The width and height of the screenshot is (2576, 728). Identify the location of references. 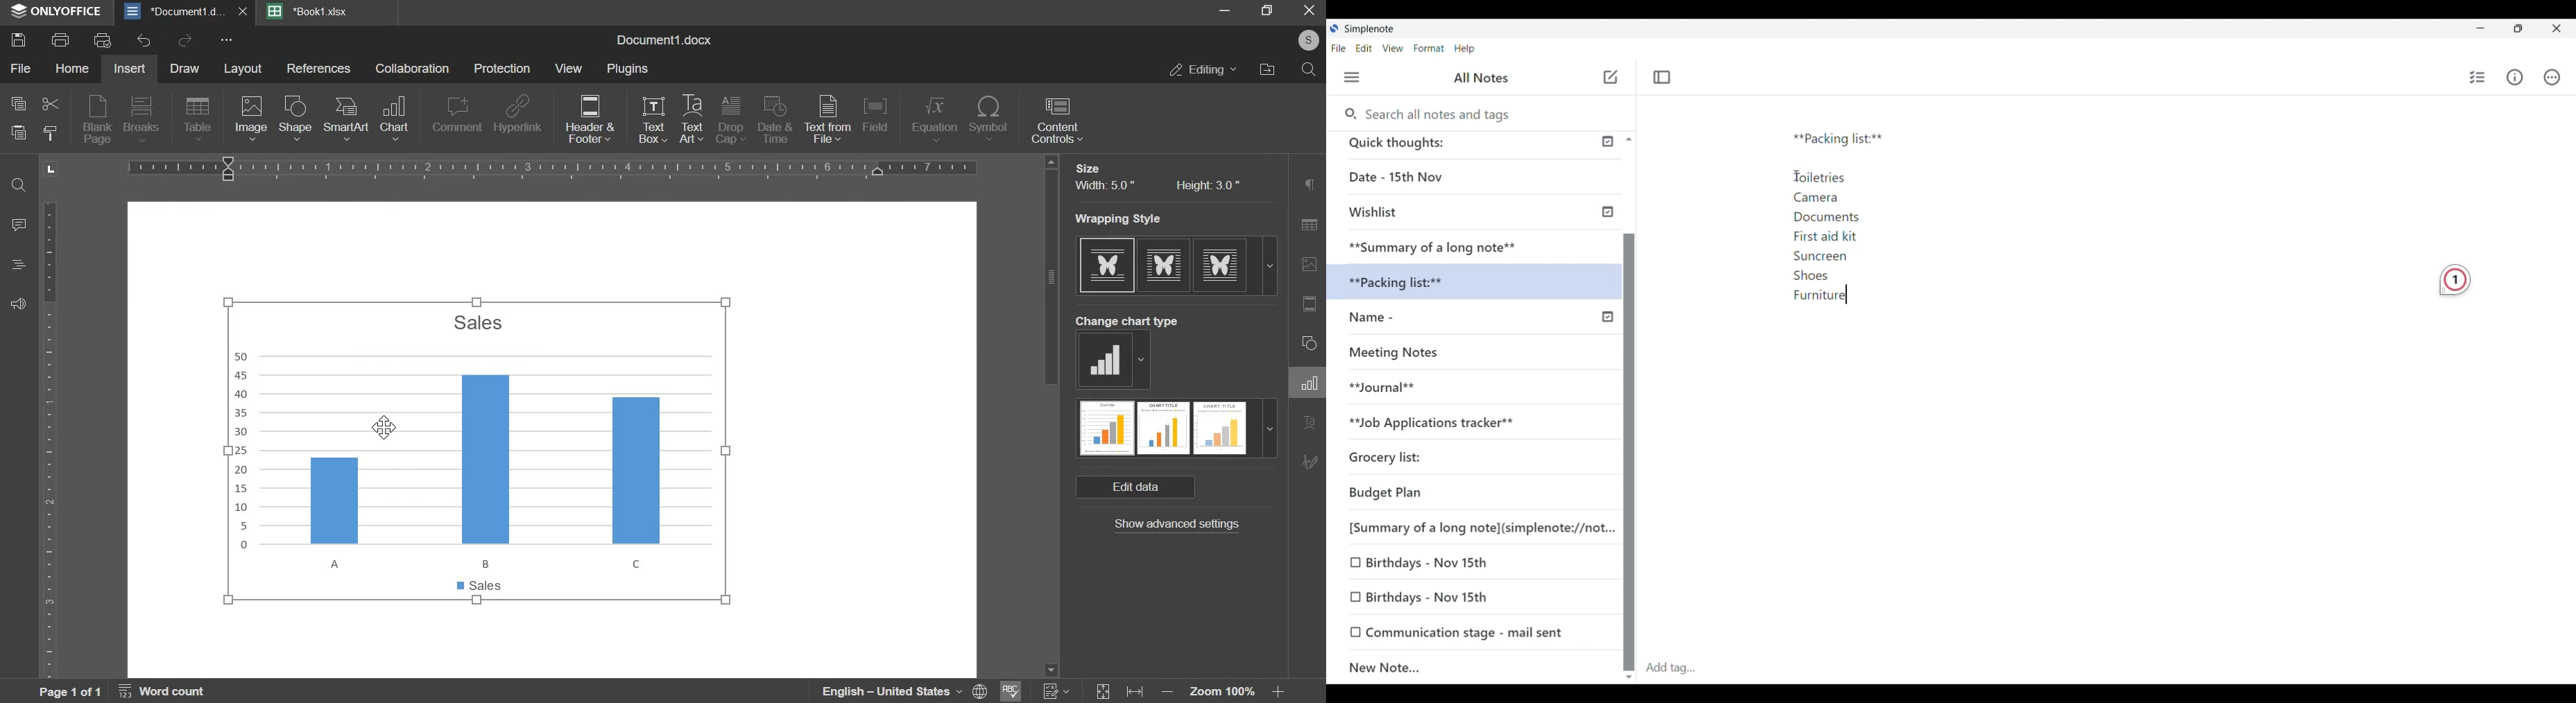
(319, 69).